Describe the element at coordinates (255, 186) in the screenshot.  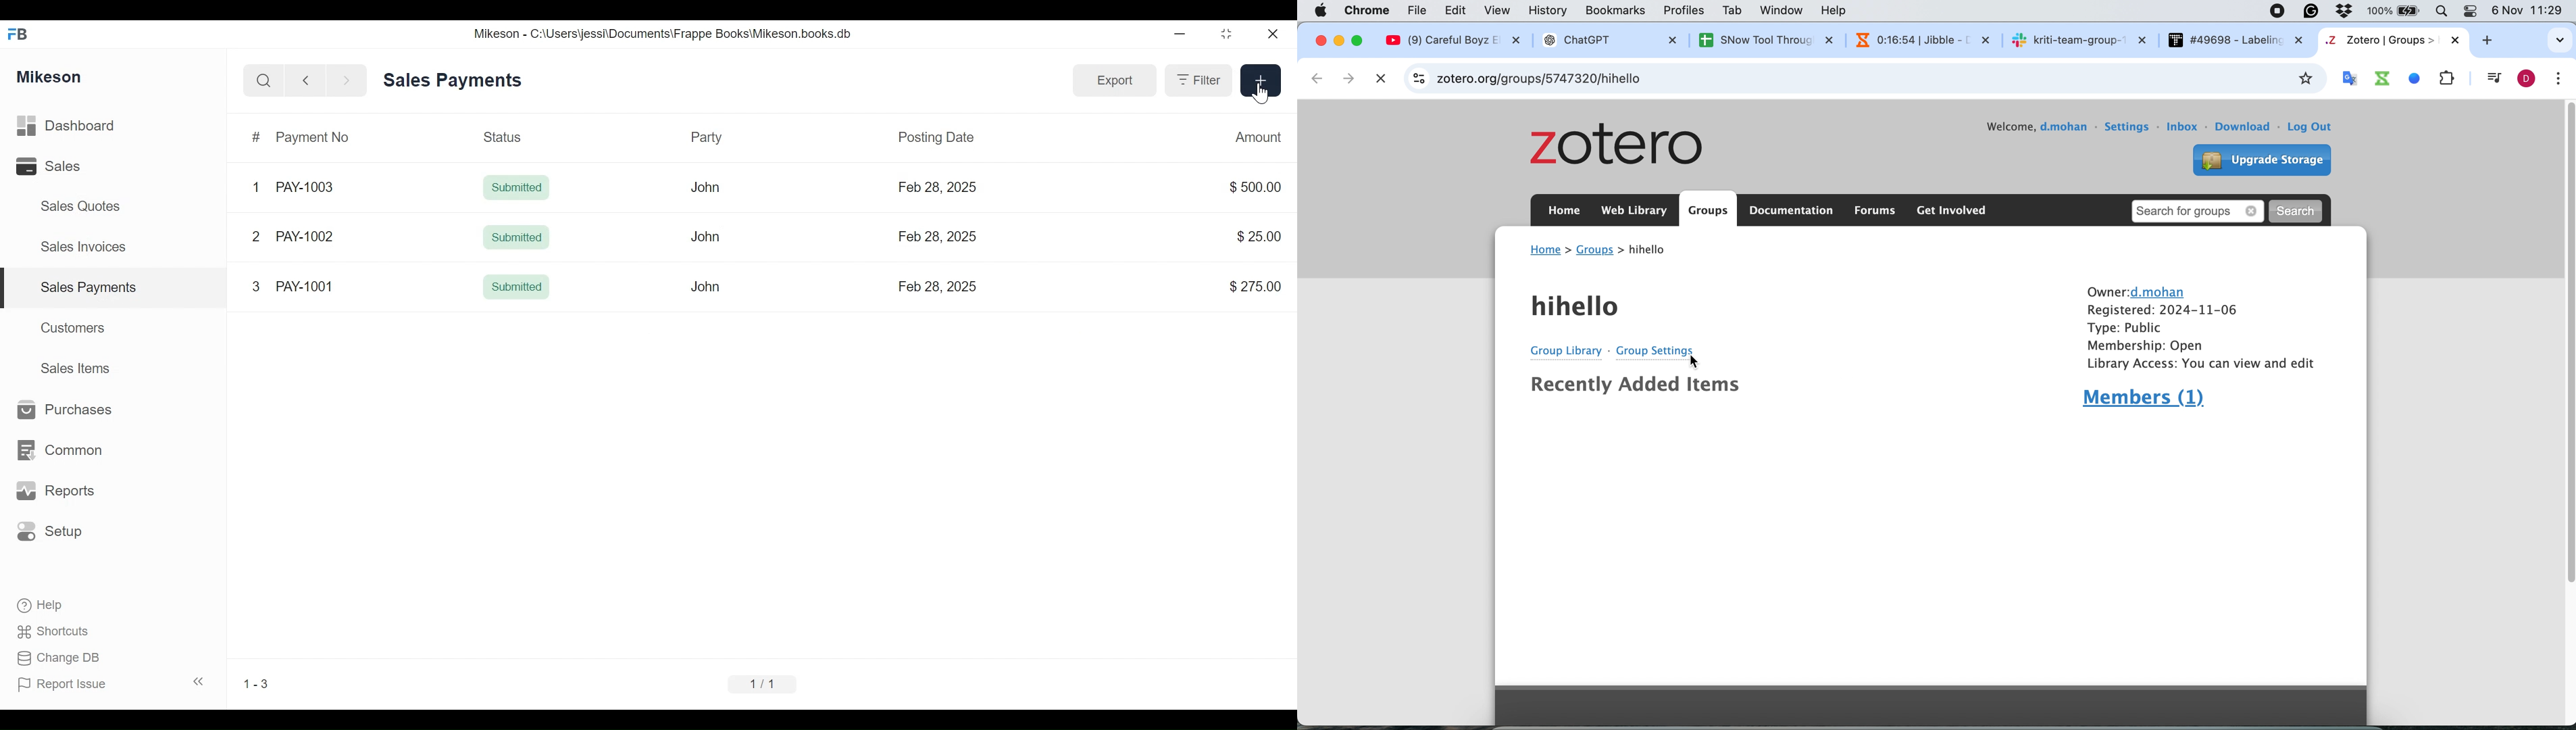
I see `1` at that location.